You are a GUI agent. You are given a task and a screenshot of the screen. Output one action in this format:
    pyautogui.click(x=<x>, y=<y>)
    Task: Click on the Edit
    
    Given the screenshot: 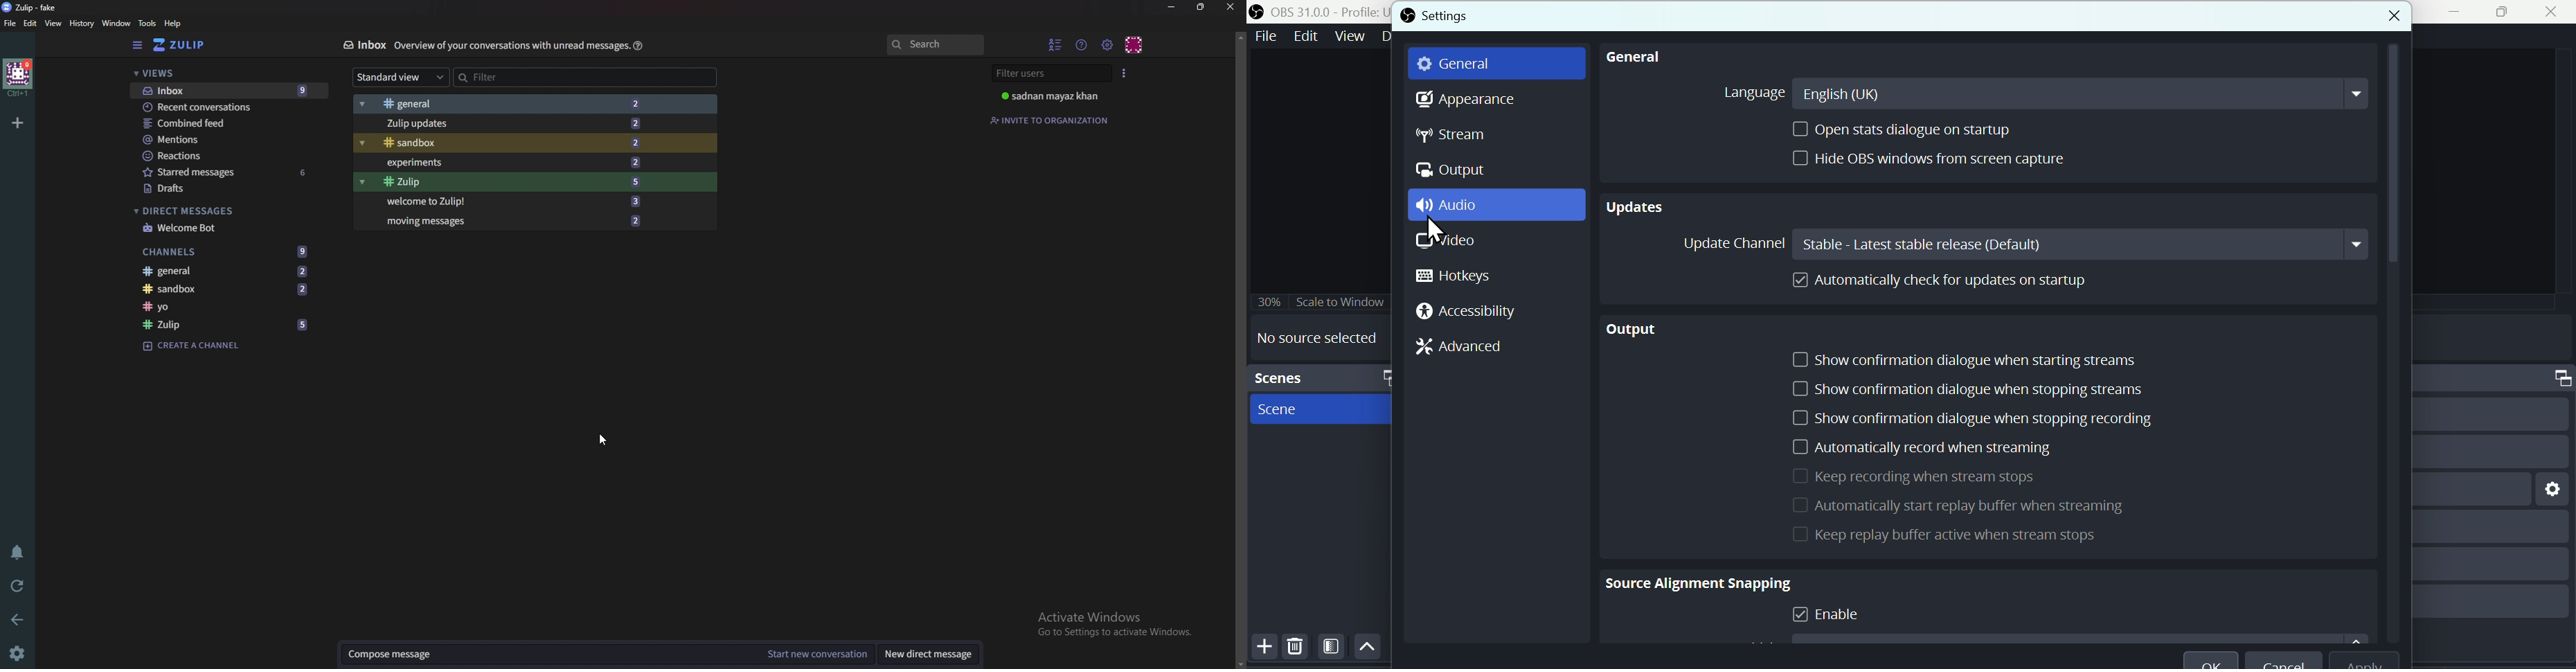 What is the action you would take?
    pyautogui.click(x=1304, y=36)
    